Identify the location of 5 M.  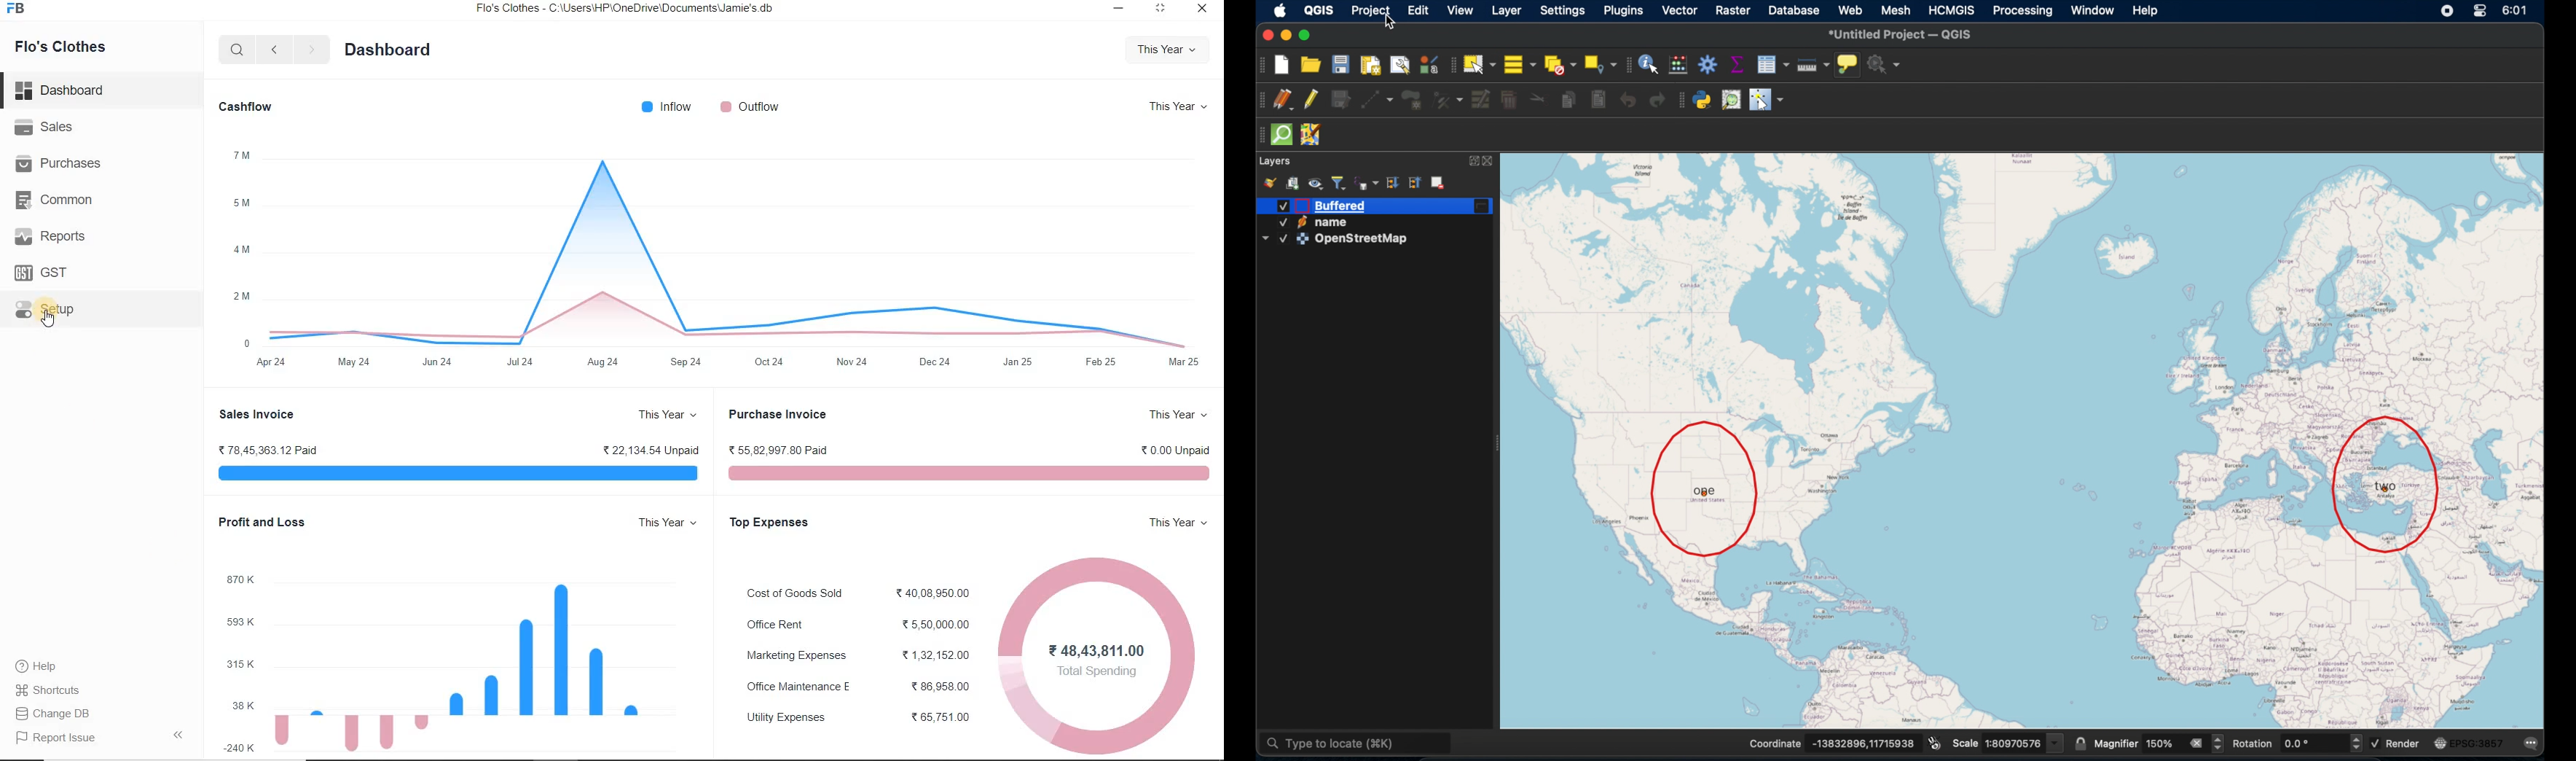
(240, 201).